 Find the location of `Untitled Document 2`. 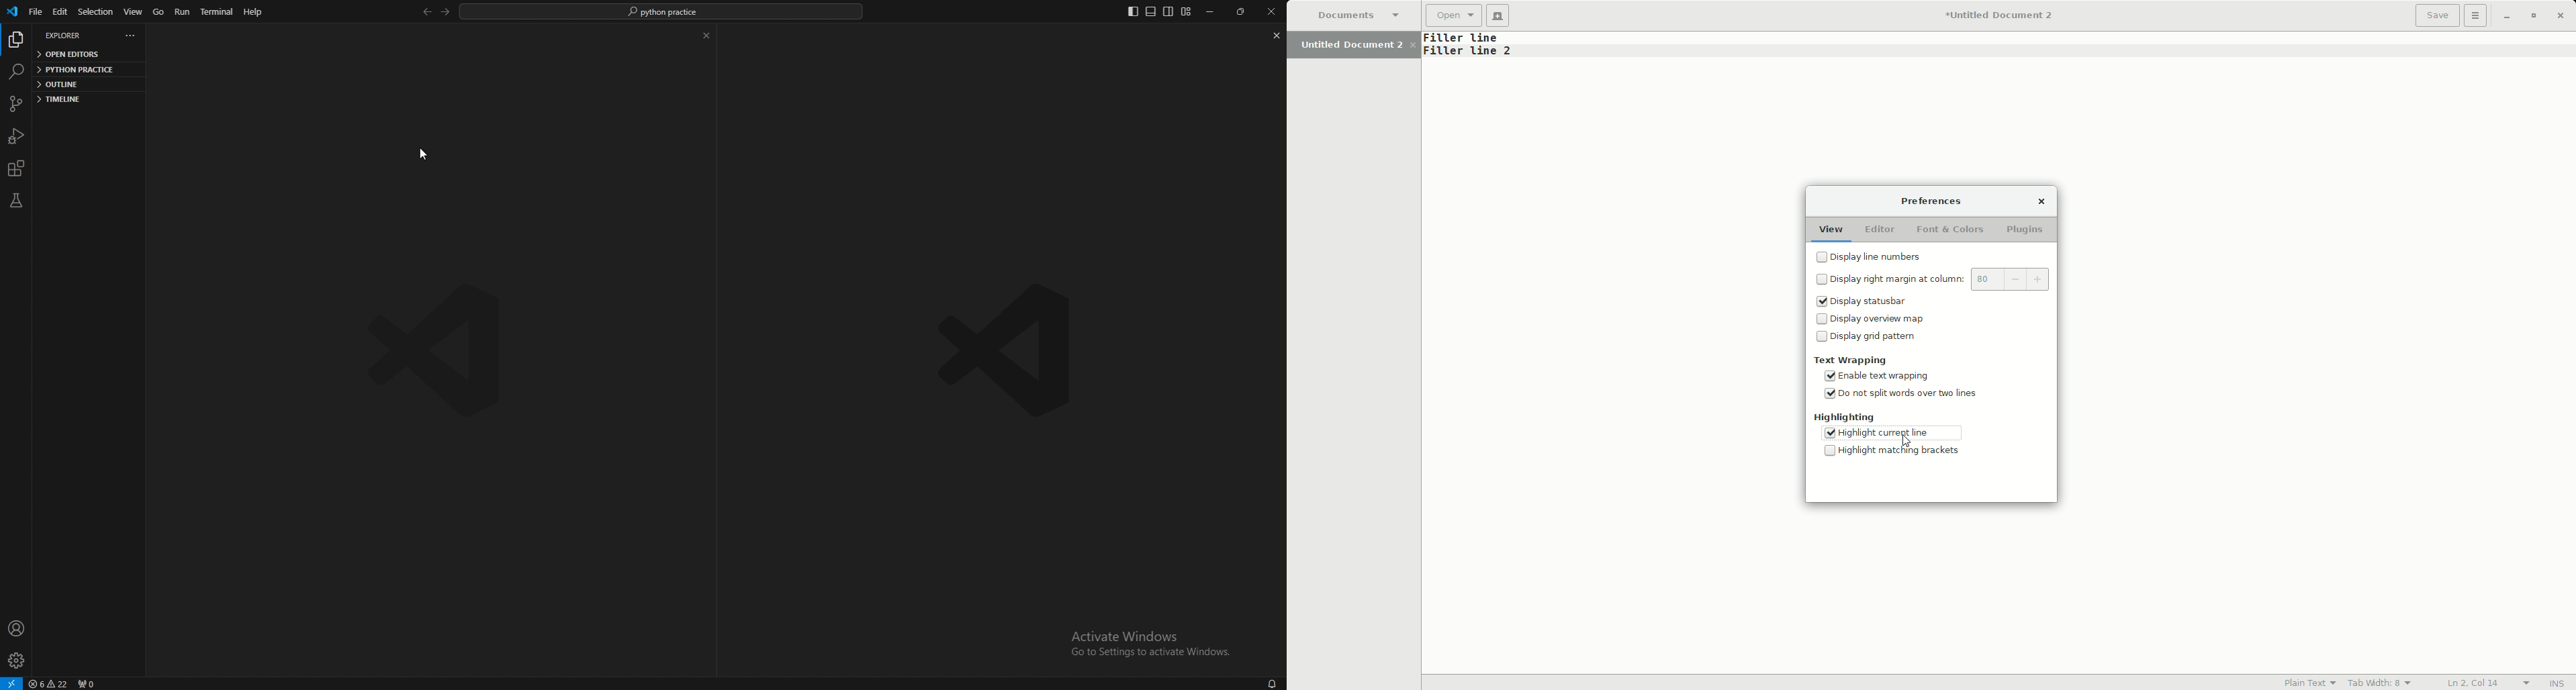

Untitled Document 2 is located at coordinates (1993, 17).